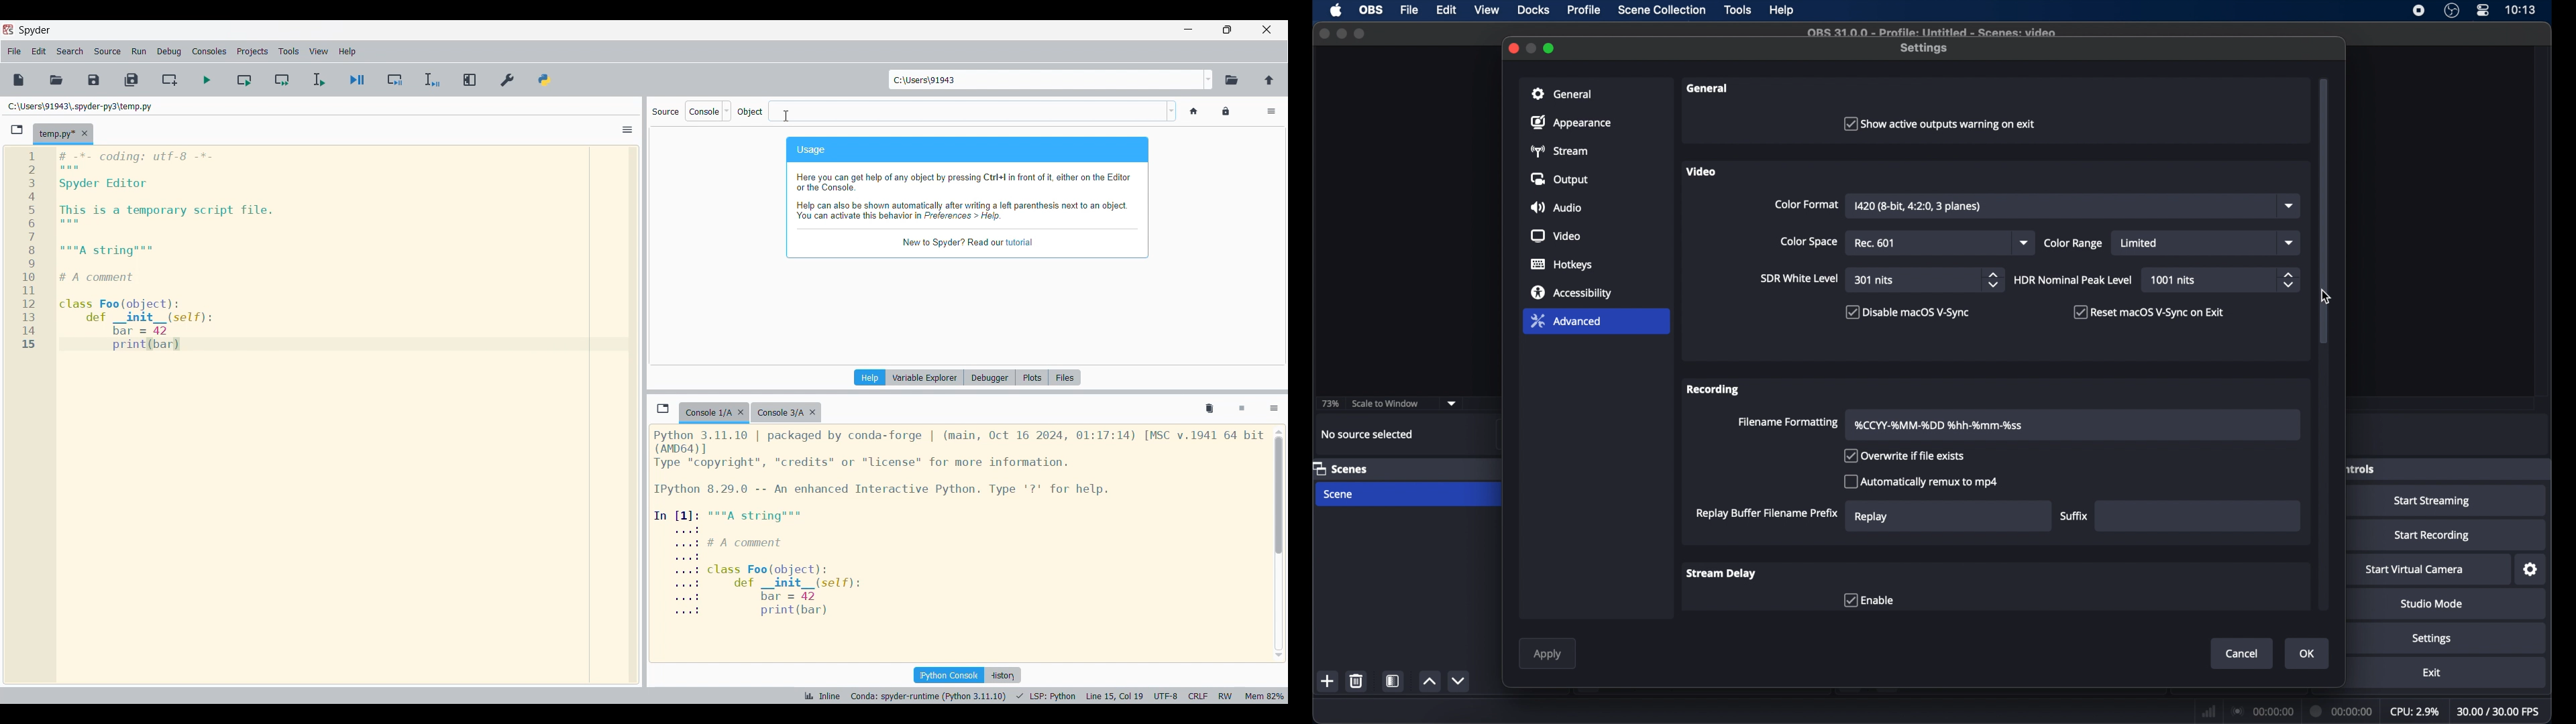 This screenshot has height=728, width=2576. Describe the element at coordinates (2432, 640) in the screenshot. I see `settings` at that location.